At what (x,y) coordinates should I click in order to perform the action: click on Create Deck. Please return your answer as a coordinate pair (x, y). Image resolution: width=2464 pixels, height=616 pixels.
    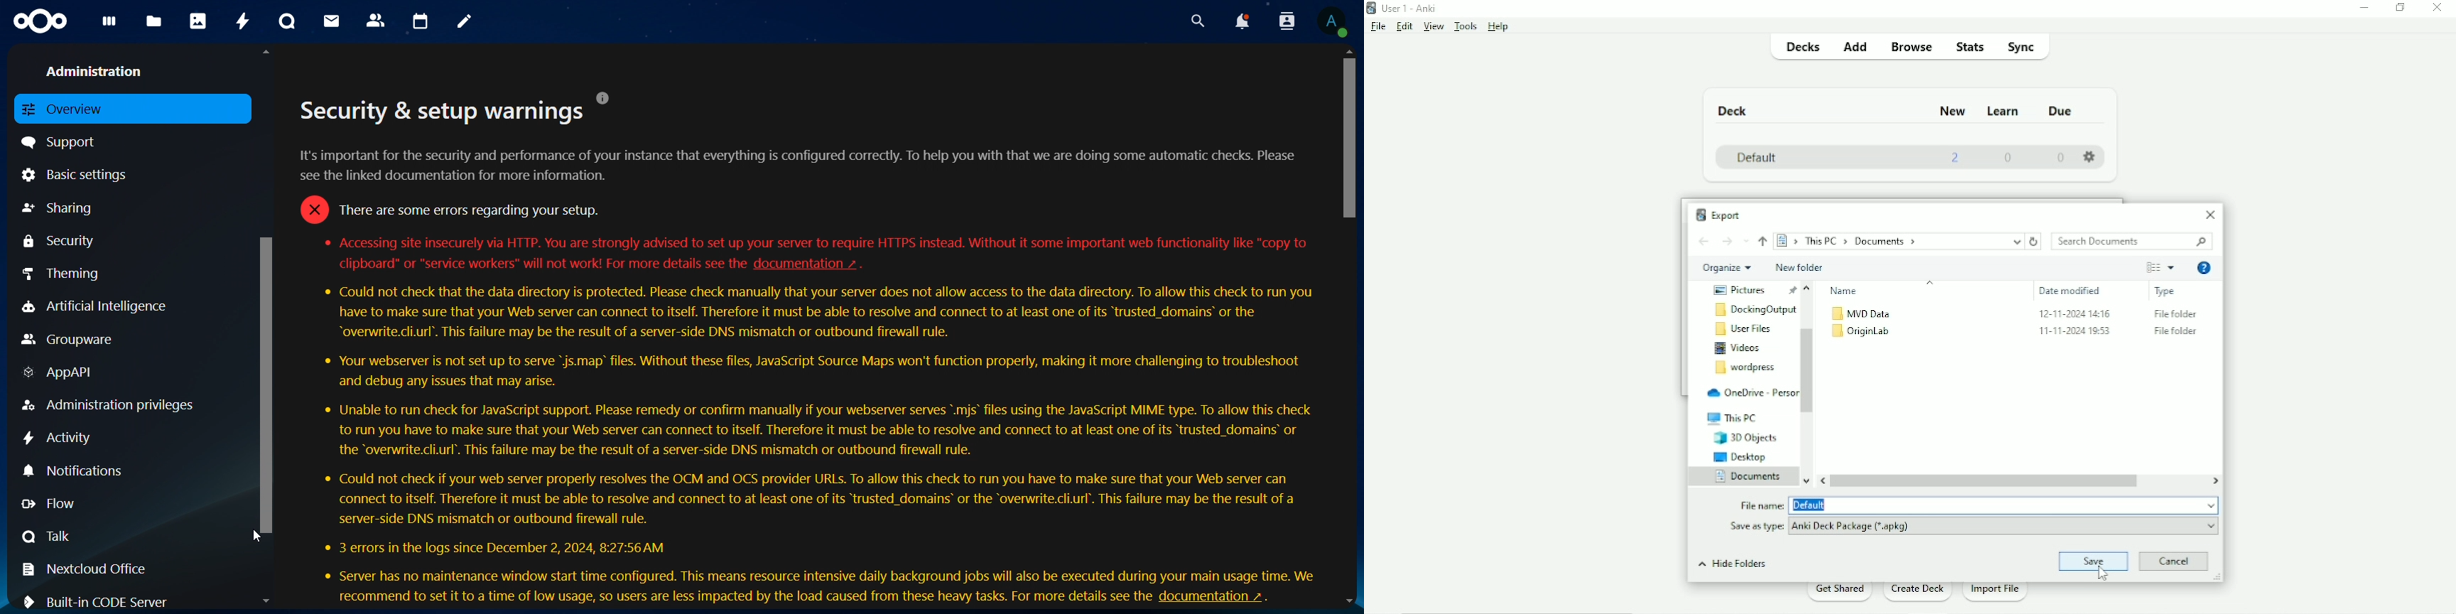
    Looking at the image, I should click on (1917, 593).